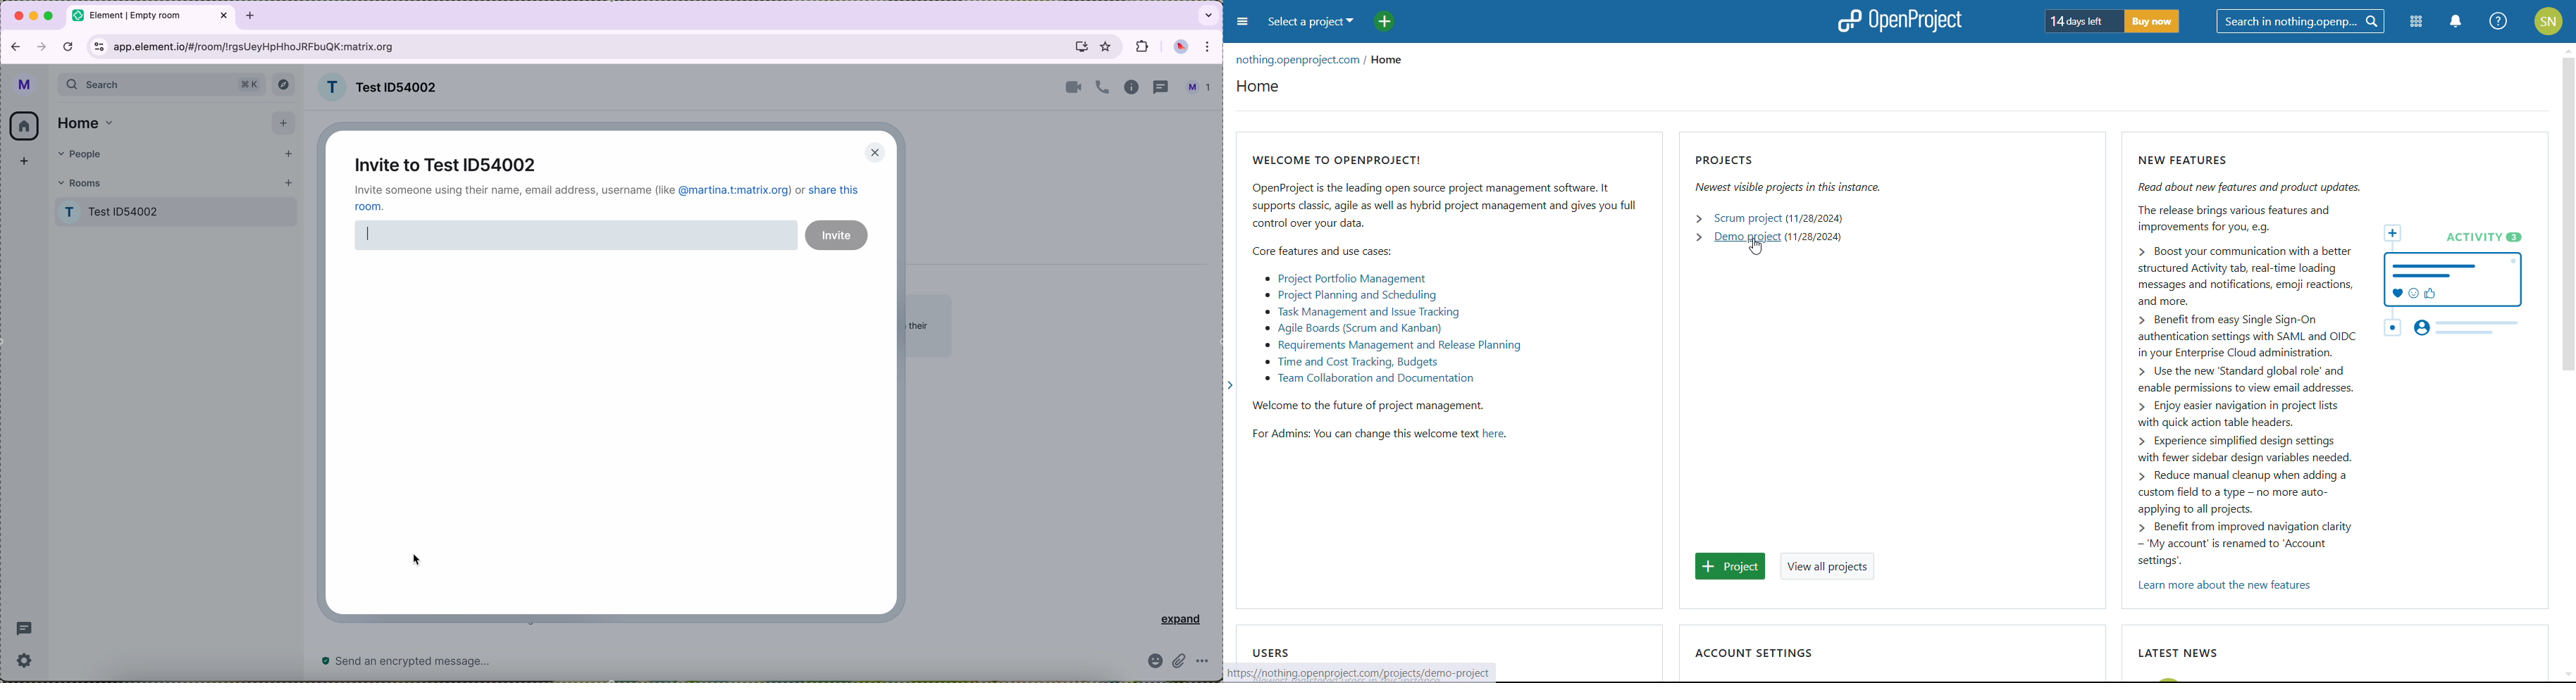 The image size is (2576, 700). Describe the element at coordinates (1271, 652) in the screenshot. I see `users` at that location.